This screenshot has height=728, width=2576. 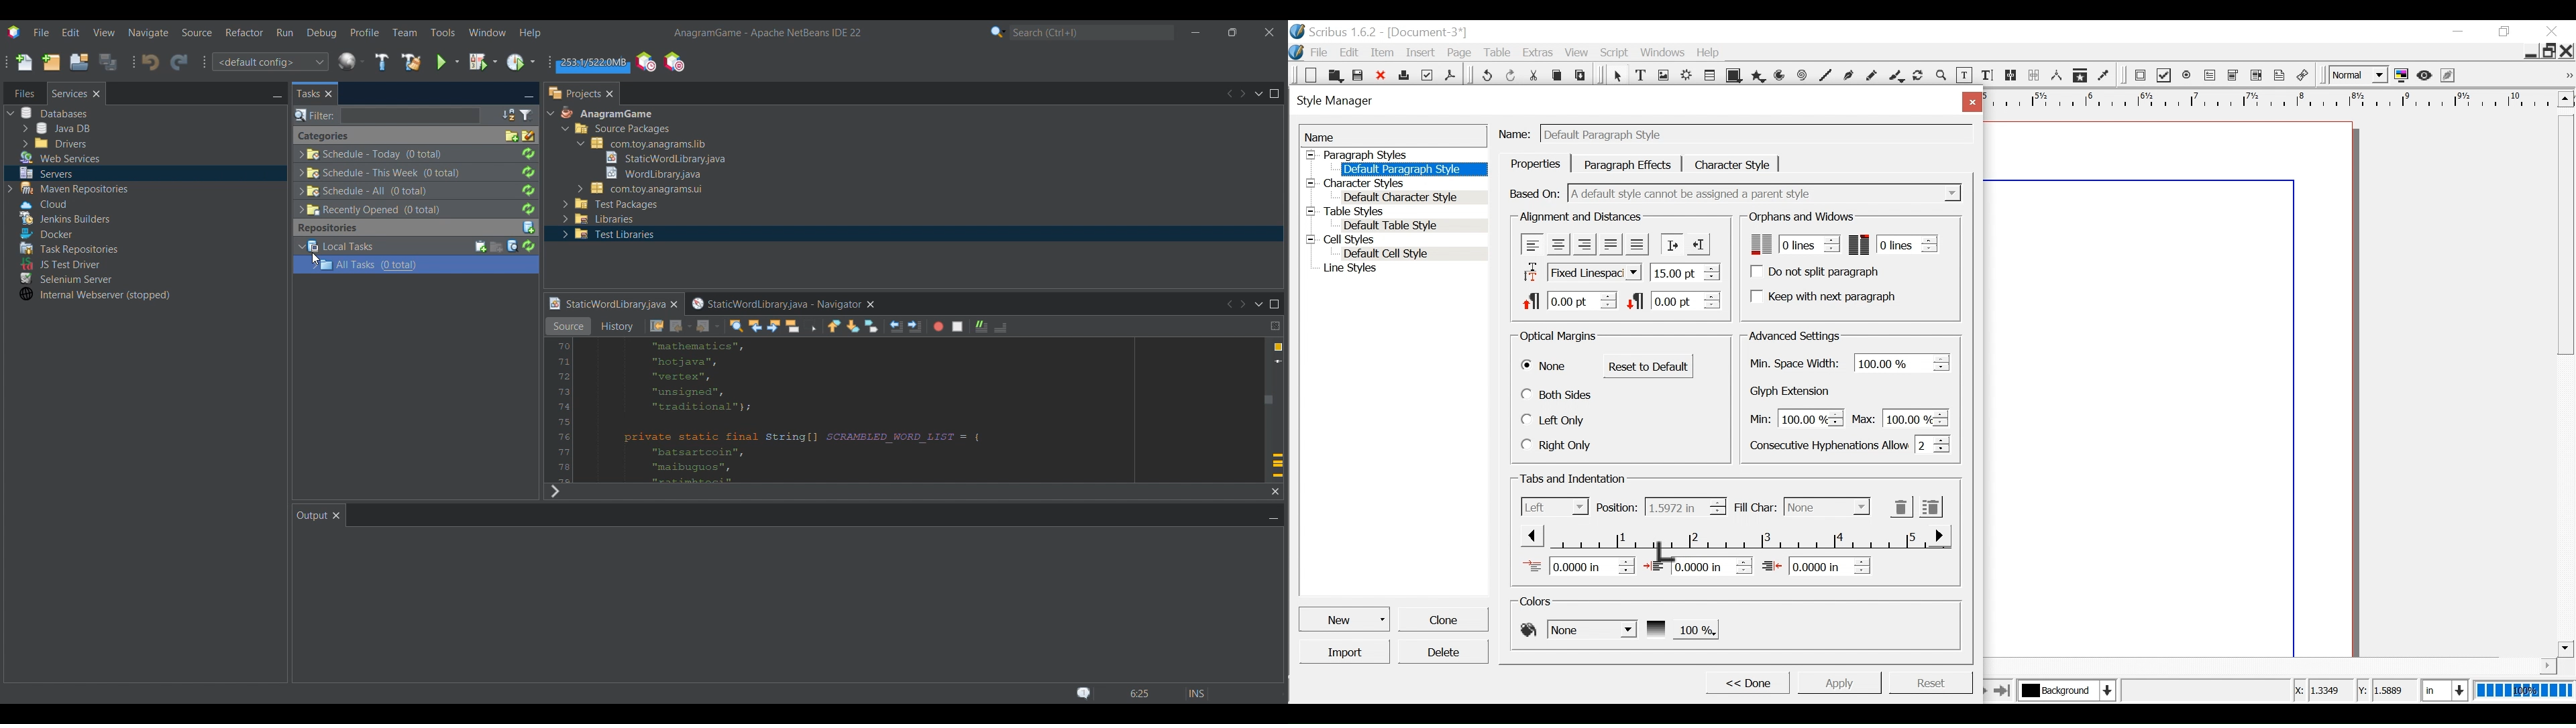 What do you see at coordinates (1987, 76) in the screenshot?
I see `Edit text with Story` at bounding box center [1987, 76].